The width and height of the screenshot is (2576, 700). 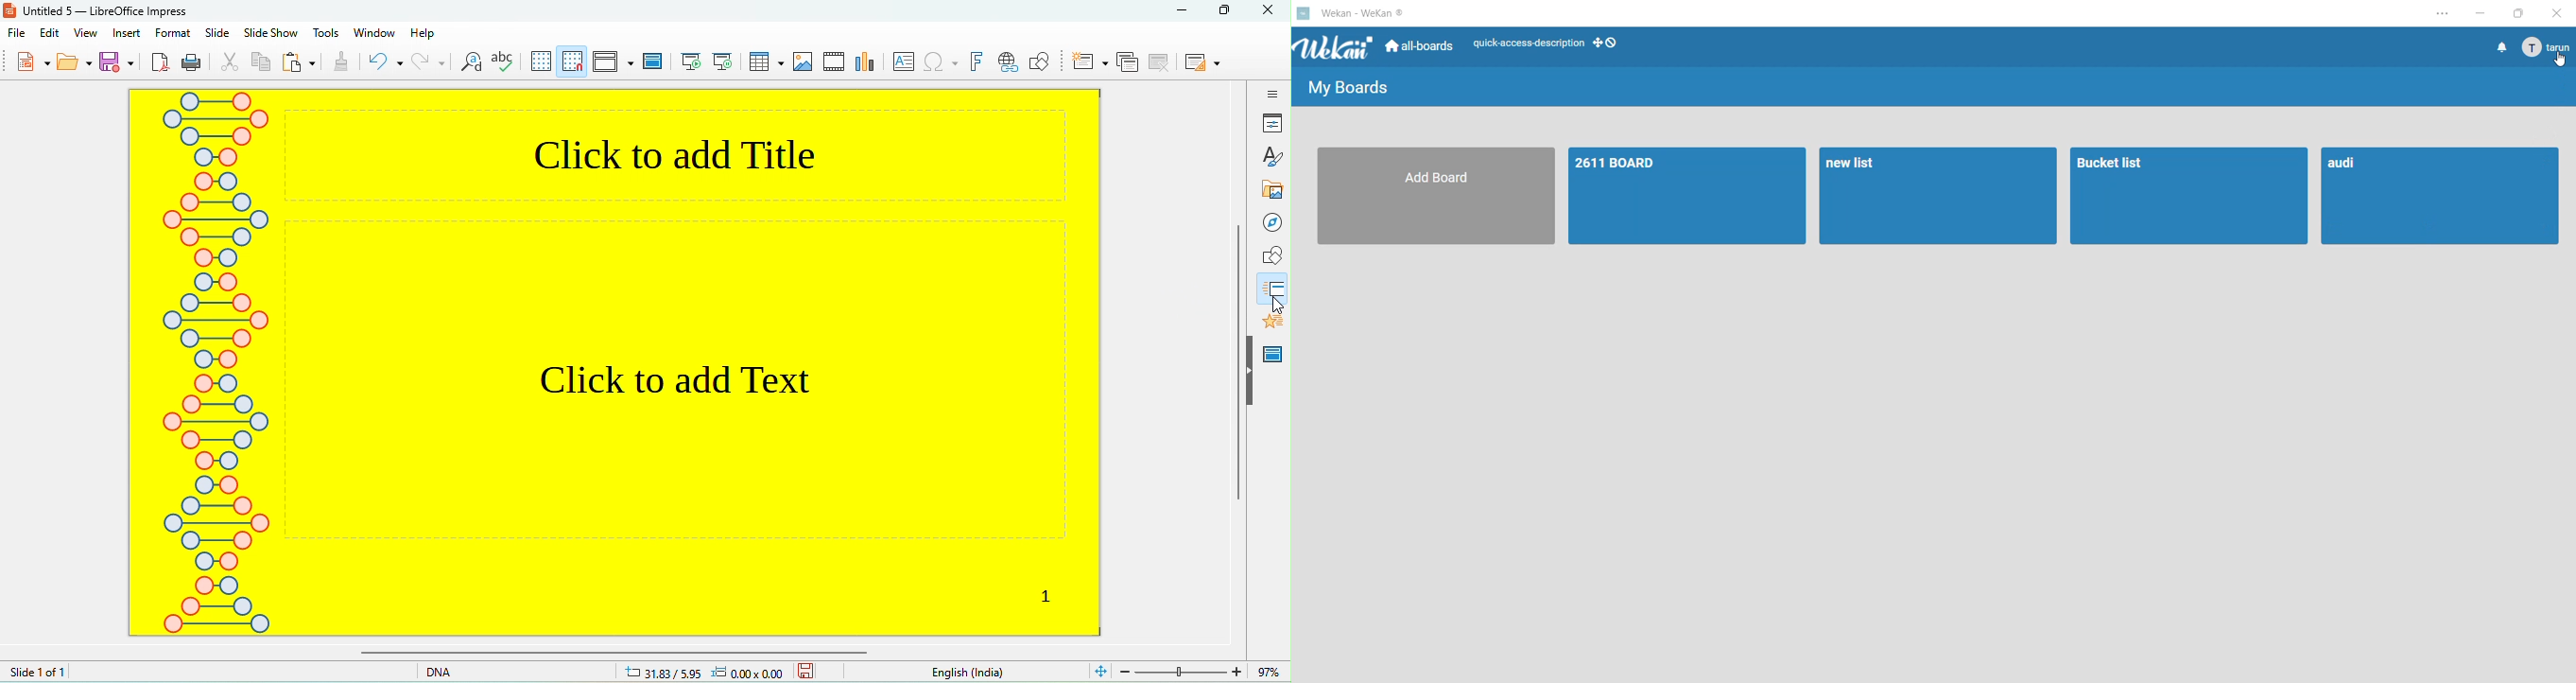 What do you see at coordinates (26, 63) in the screenshot?
I see `new` at bounding box center [26, 63].